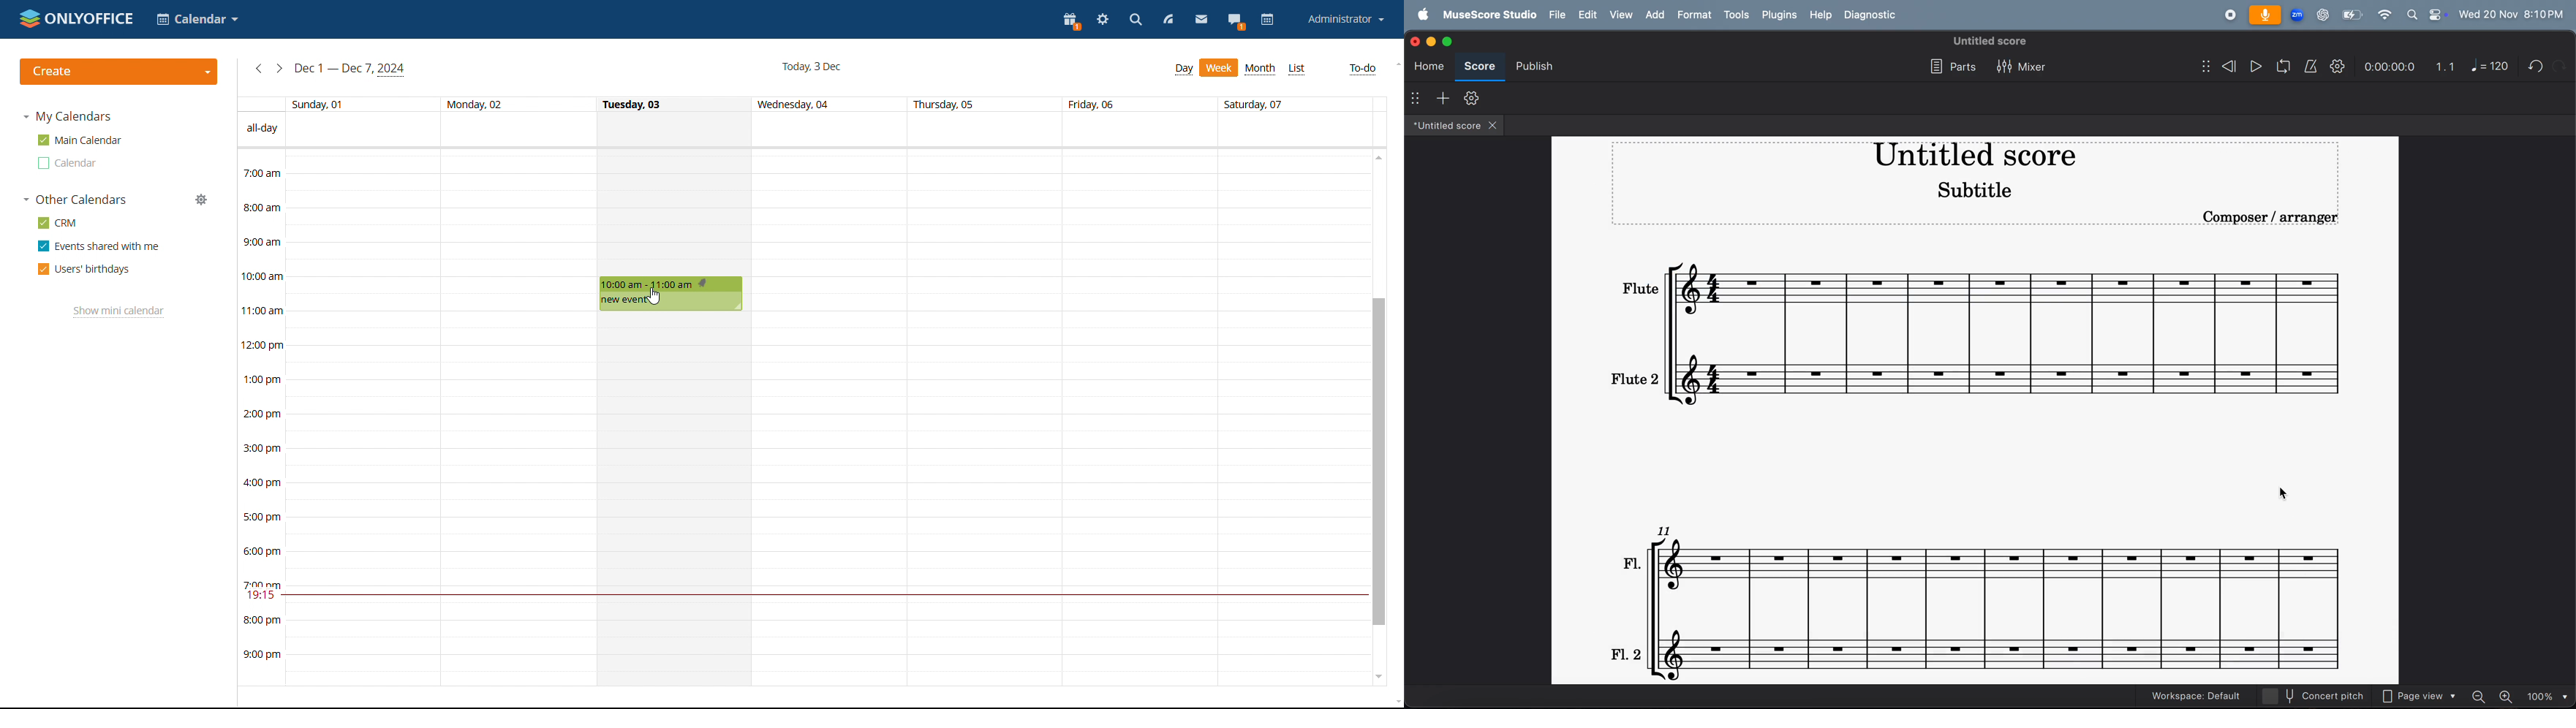 The height and width of the screenshot is (728, 2576). Describe the element at coordinates (1482, 65) in the screenshot. I see `score` at that location.